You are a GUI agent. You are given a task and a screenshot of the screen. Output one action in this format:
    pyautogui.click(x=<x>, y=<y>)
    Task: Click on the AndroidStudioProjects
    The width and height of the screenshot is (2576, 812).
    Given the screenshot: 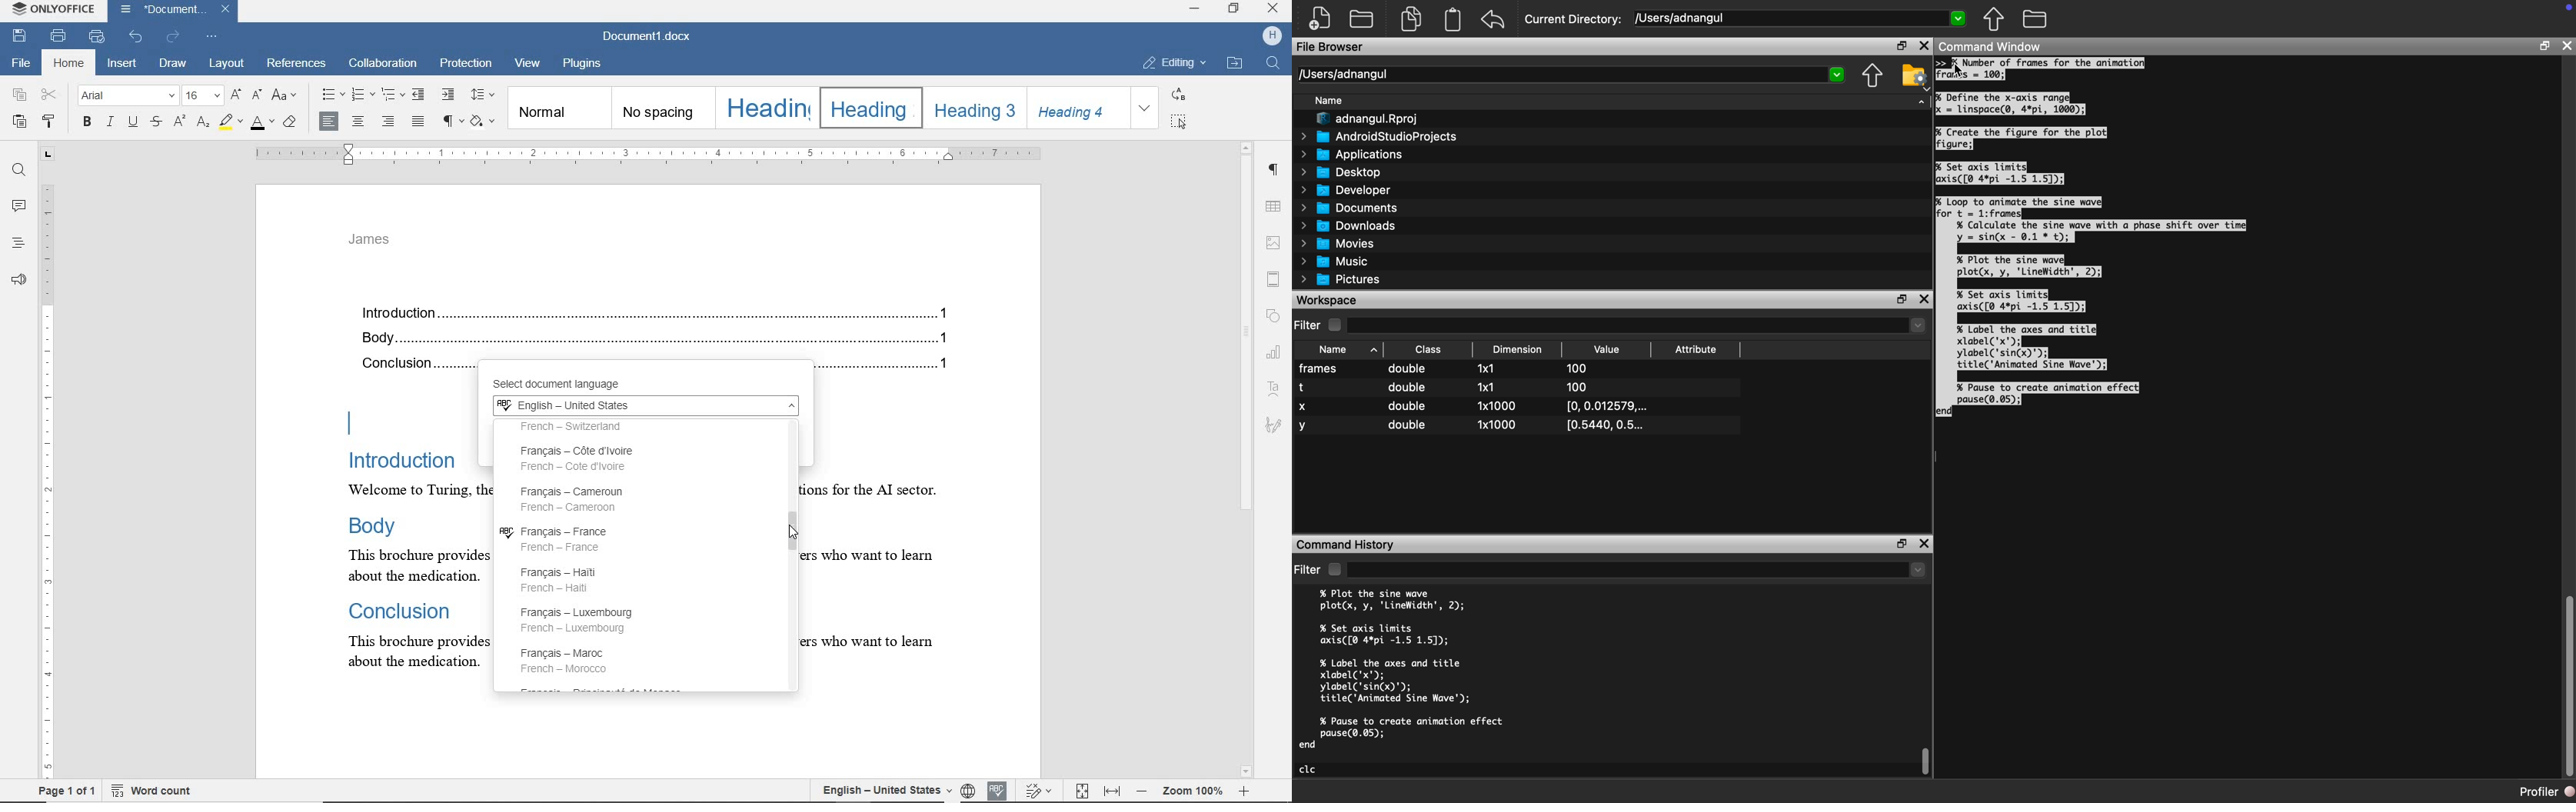 What is the action you would take?
    pyautogui.click(x=1379, y=137)
    